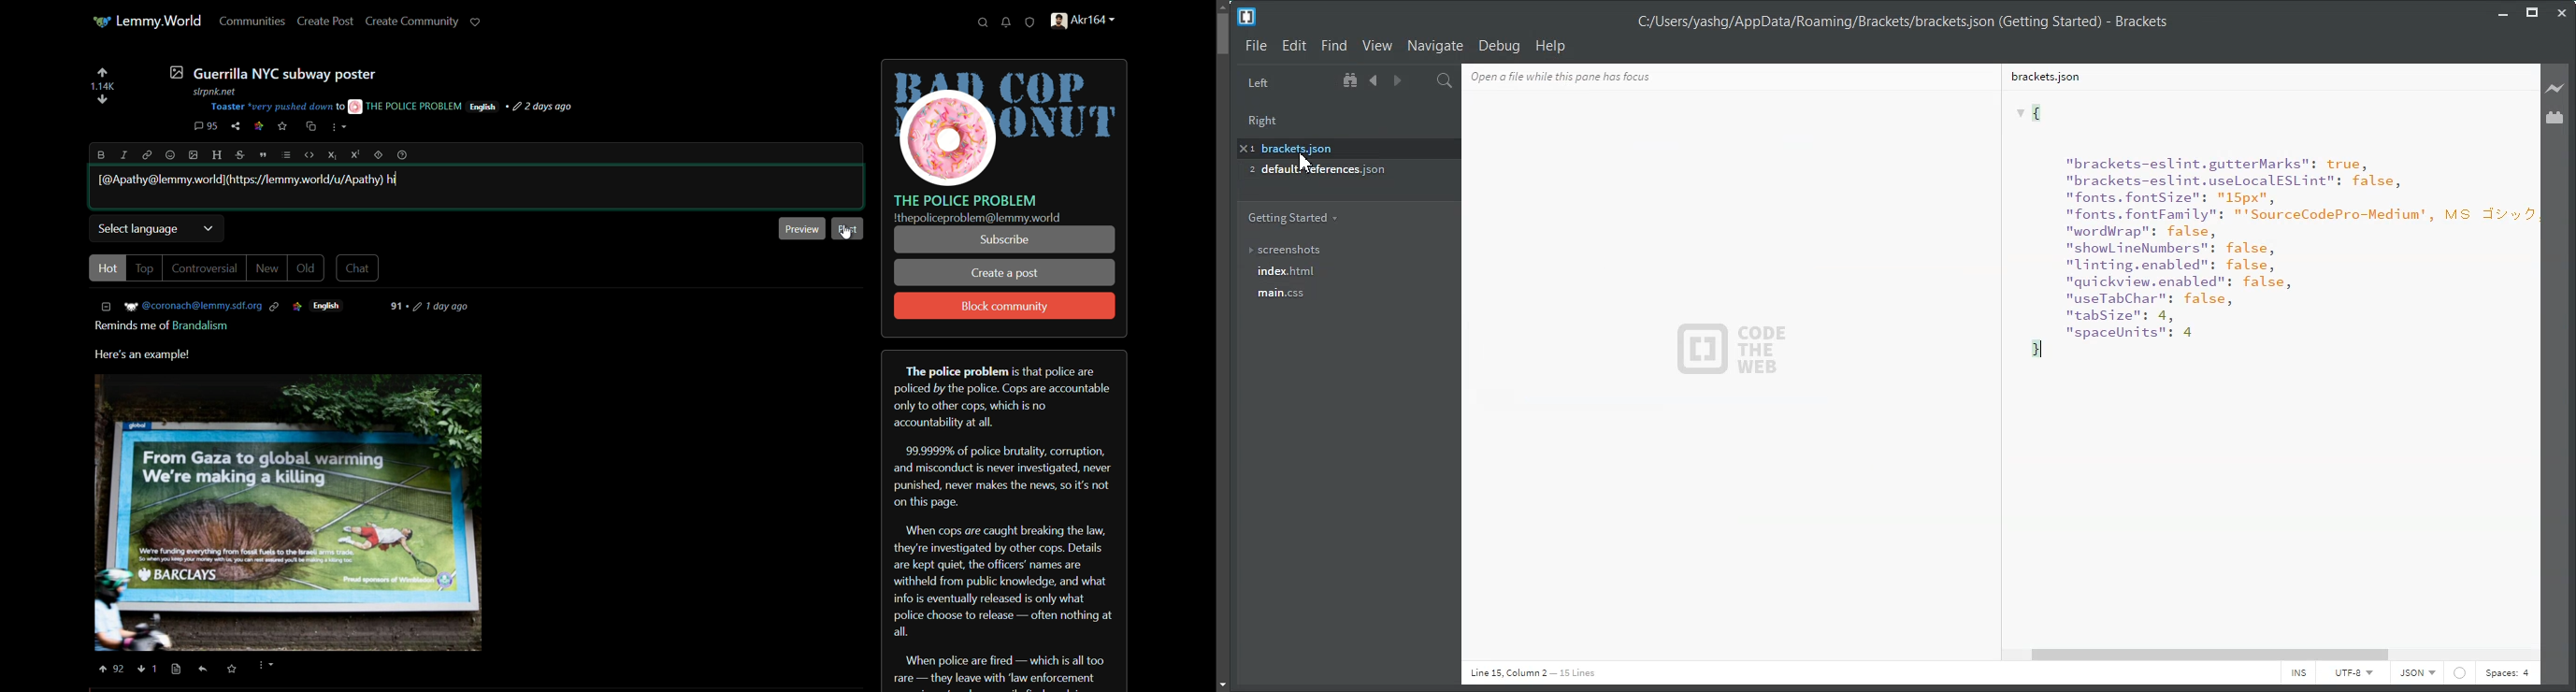  What do you see at coordinates (272, 72) in the screenshot?
I see `post-title` at bounding box center [272, 72].